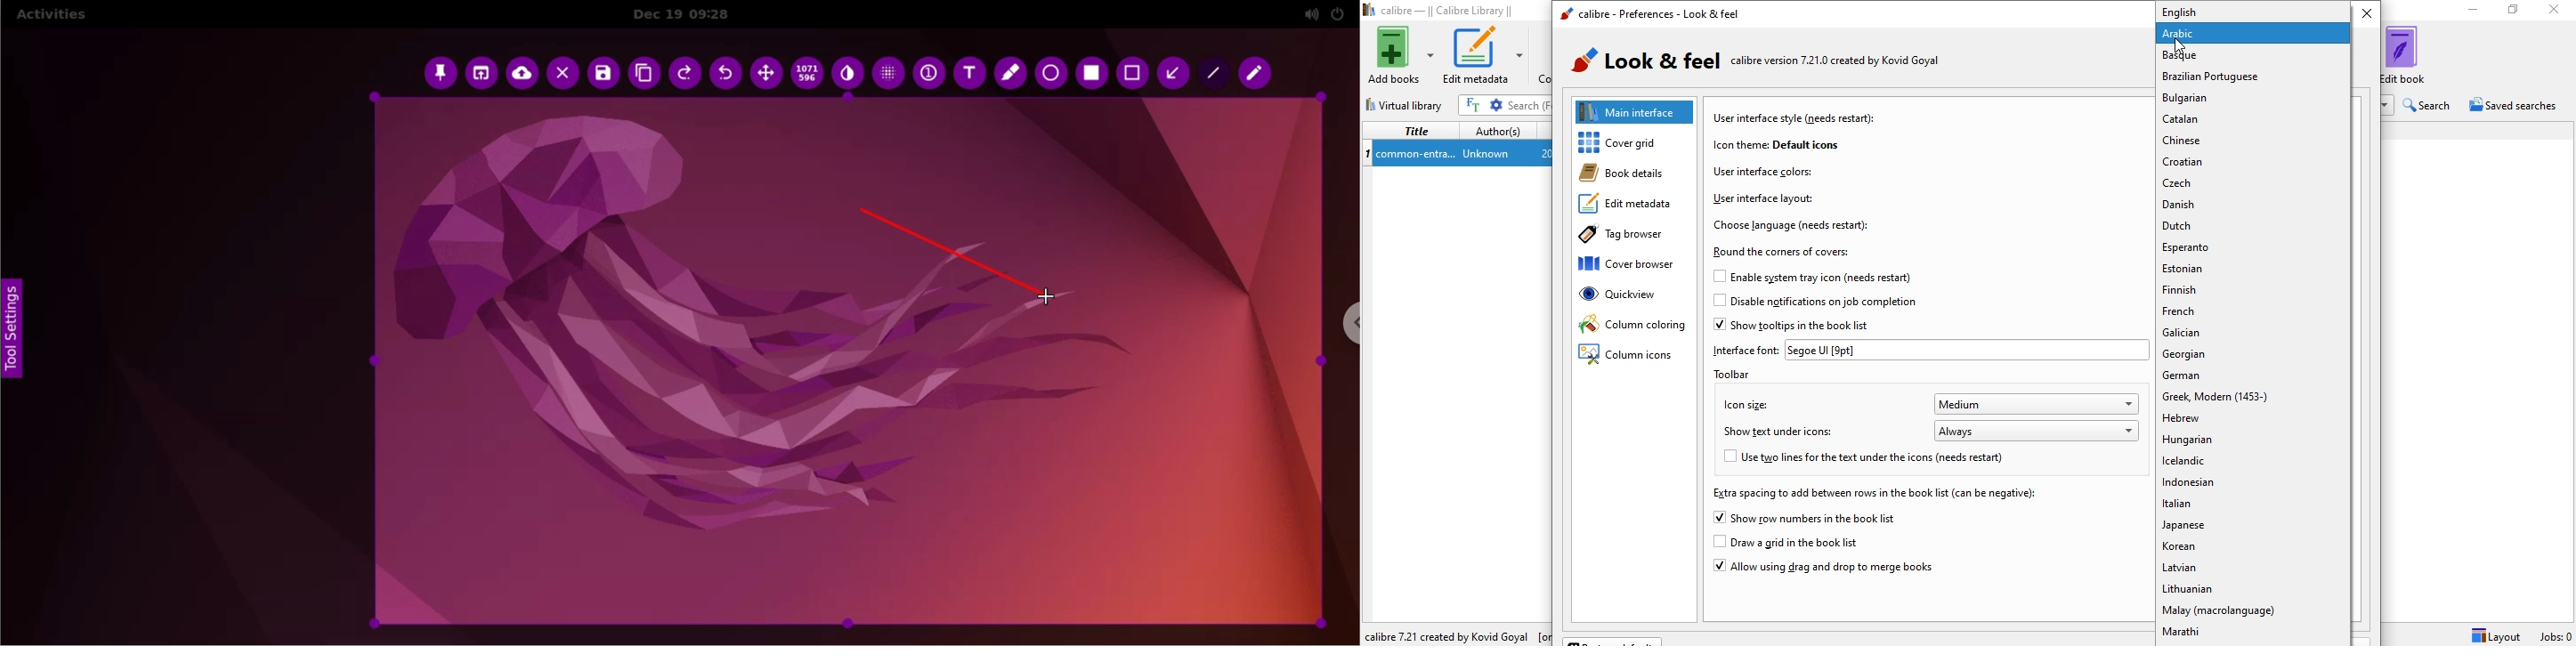 Image resolution: width=2576 pixels, height=672 pixels. Describe the element at coordinates (2515, 107) in the screenshot. I see `Saves searches` at that location.